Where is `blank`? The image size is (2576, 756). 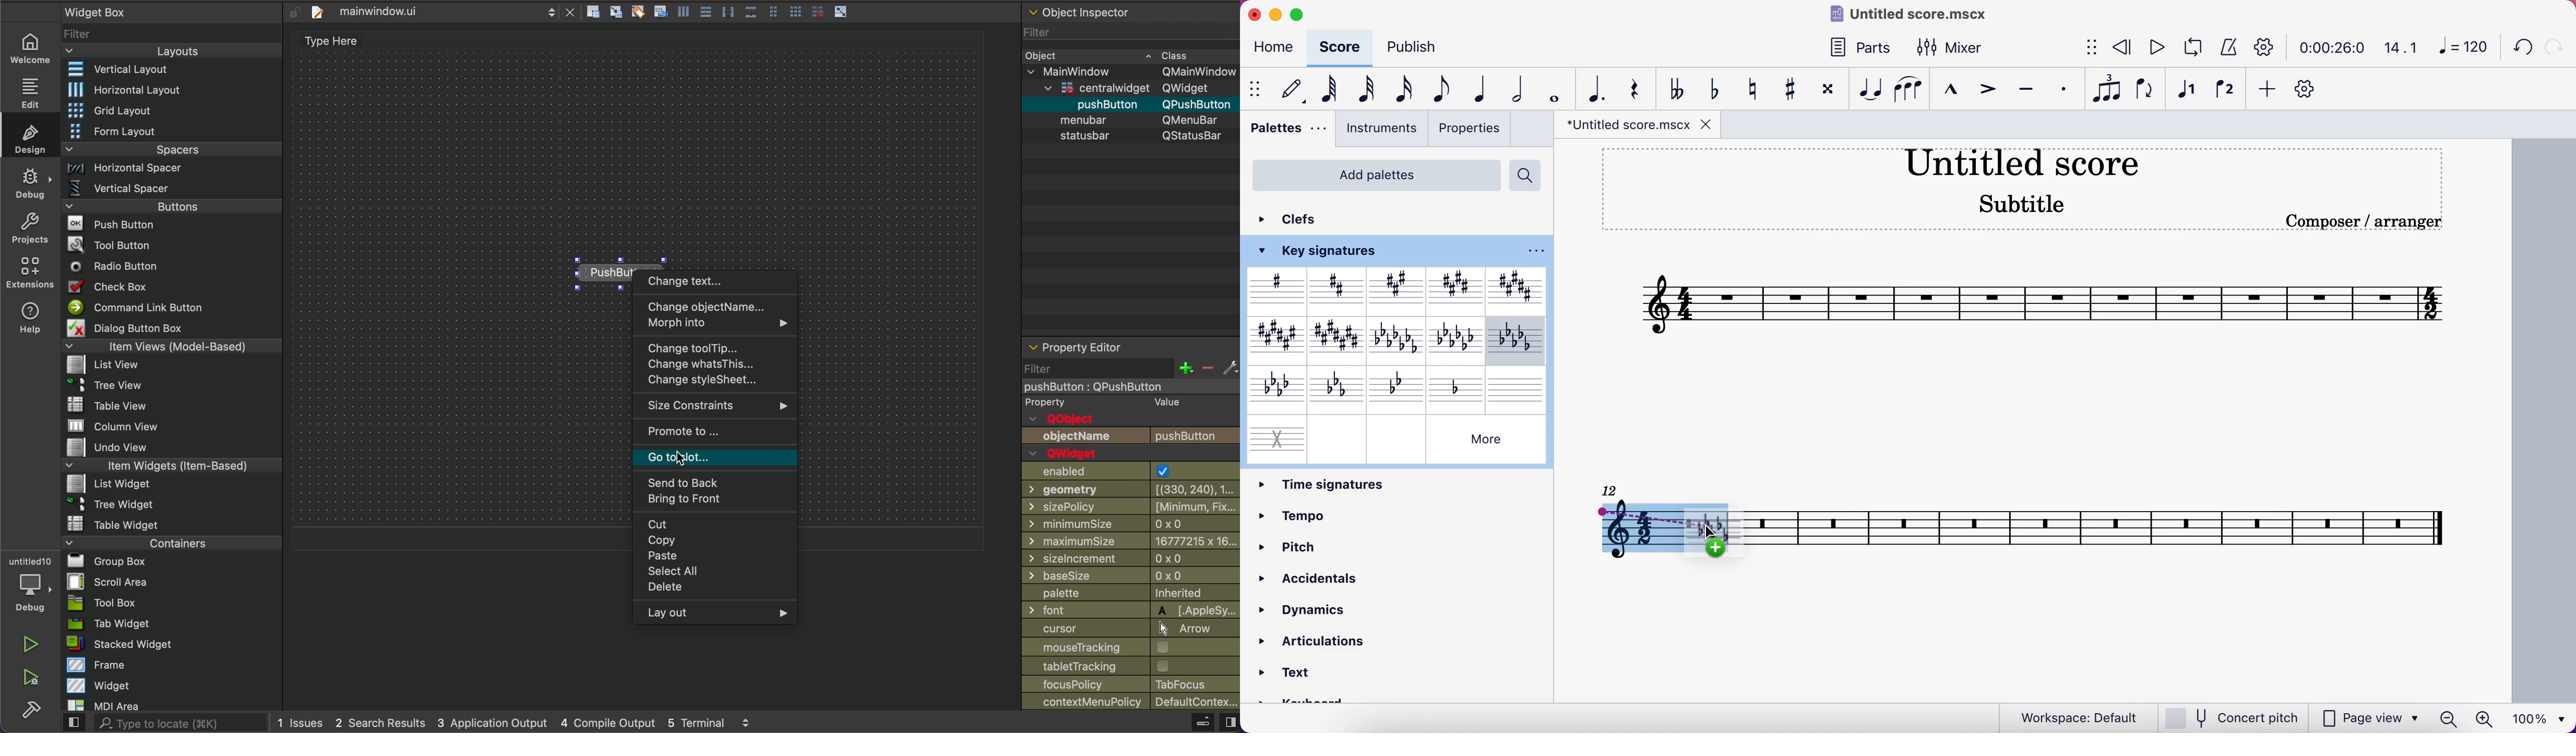
blank is located at coordinates (1518, 387).